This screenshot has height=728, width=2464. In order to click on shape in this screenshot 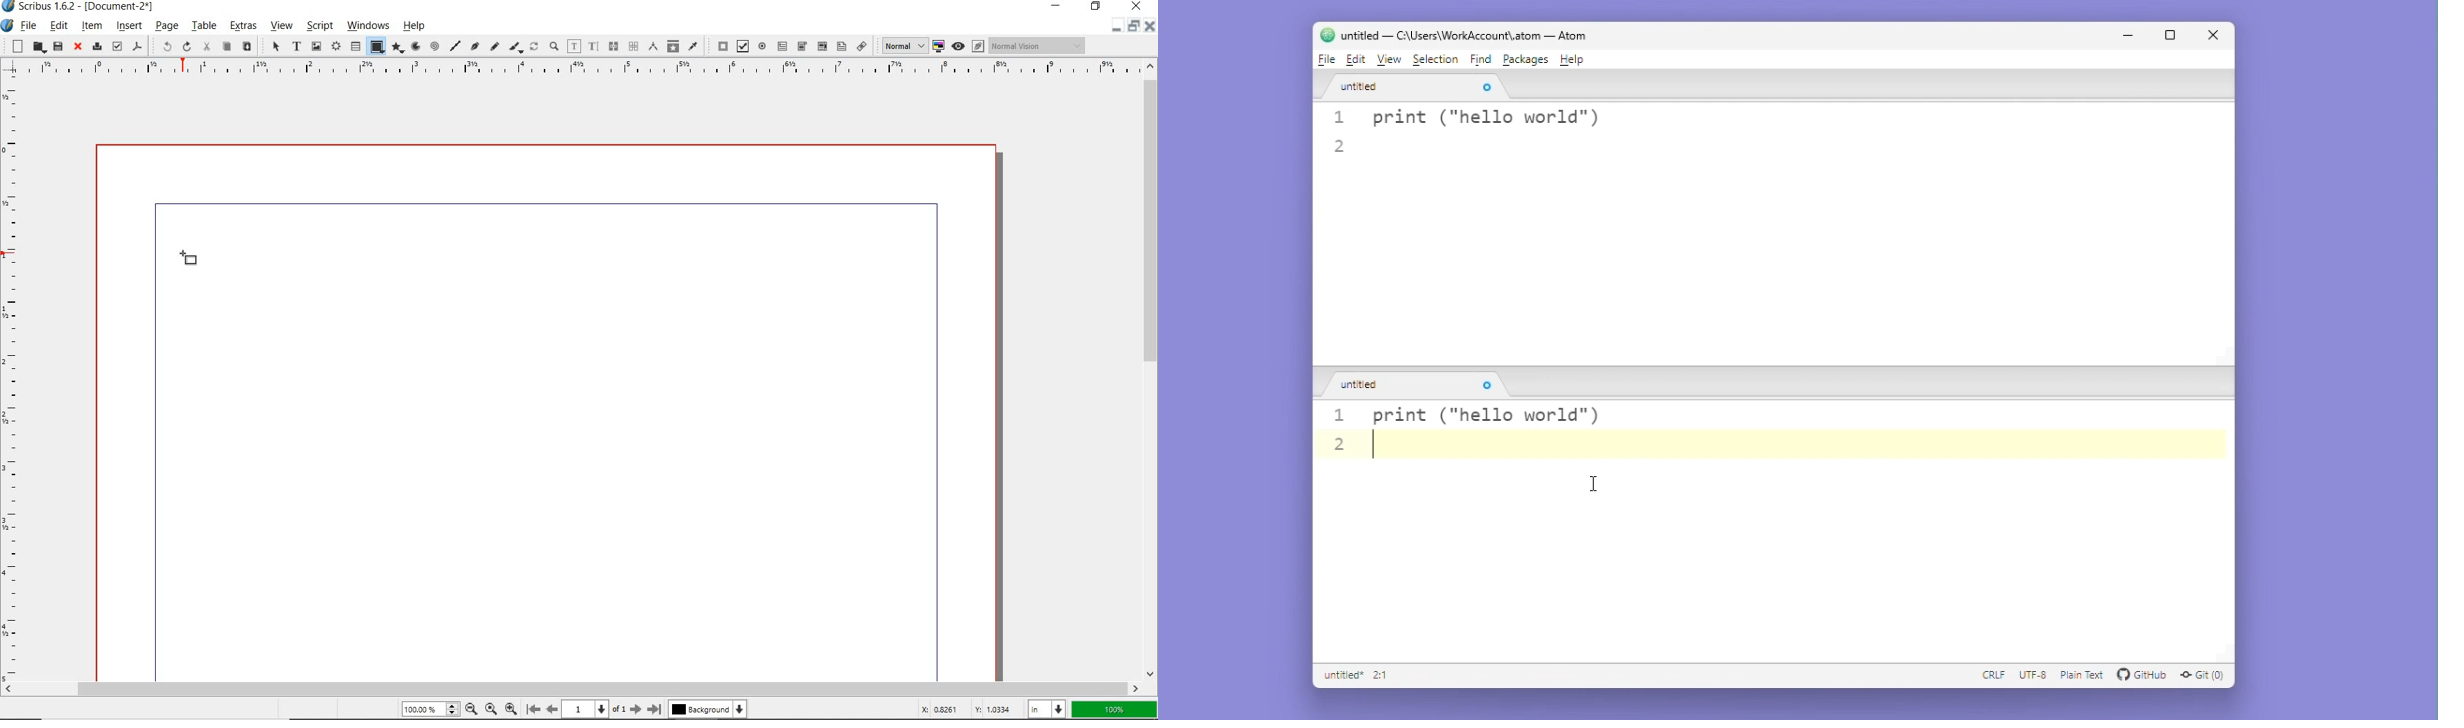, I will do `click(377, 47)`.